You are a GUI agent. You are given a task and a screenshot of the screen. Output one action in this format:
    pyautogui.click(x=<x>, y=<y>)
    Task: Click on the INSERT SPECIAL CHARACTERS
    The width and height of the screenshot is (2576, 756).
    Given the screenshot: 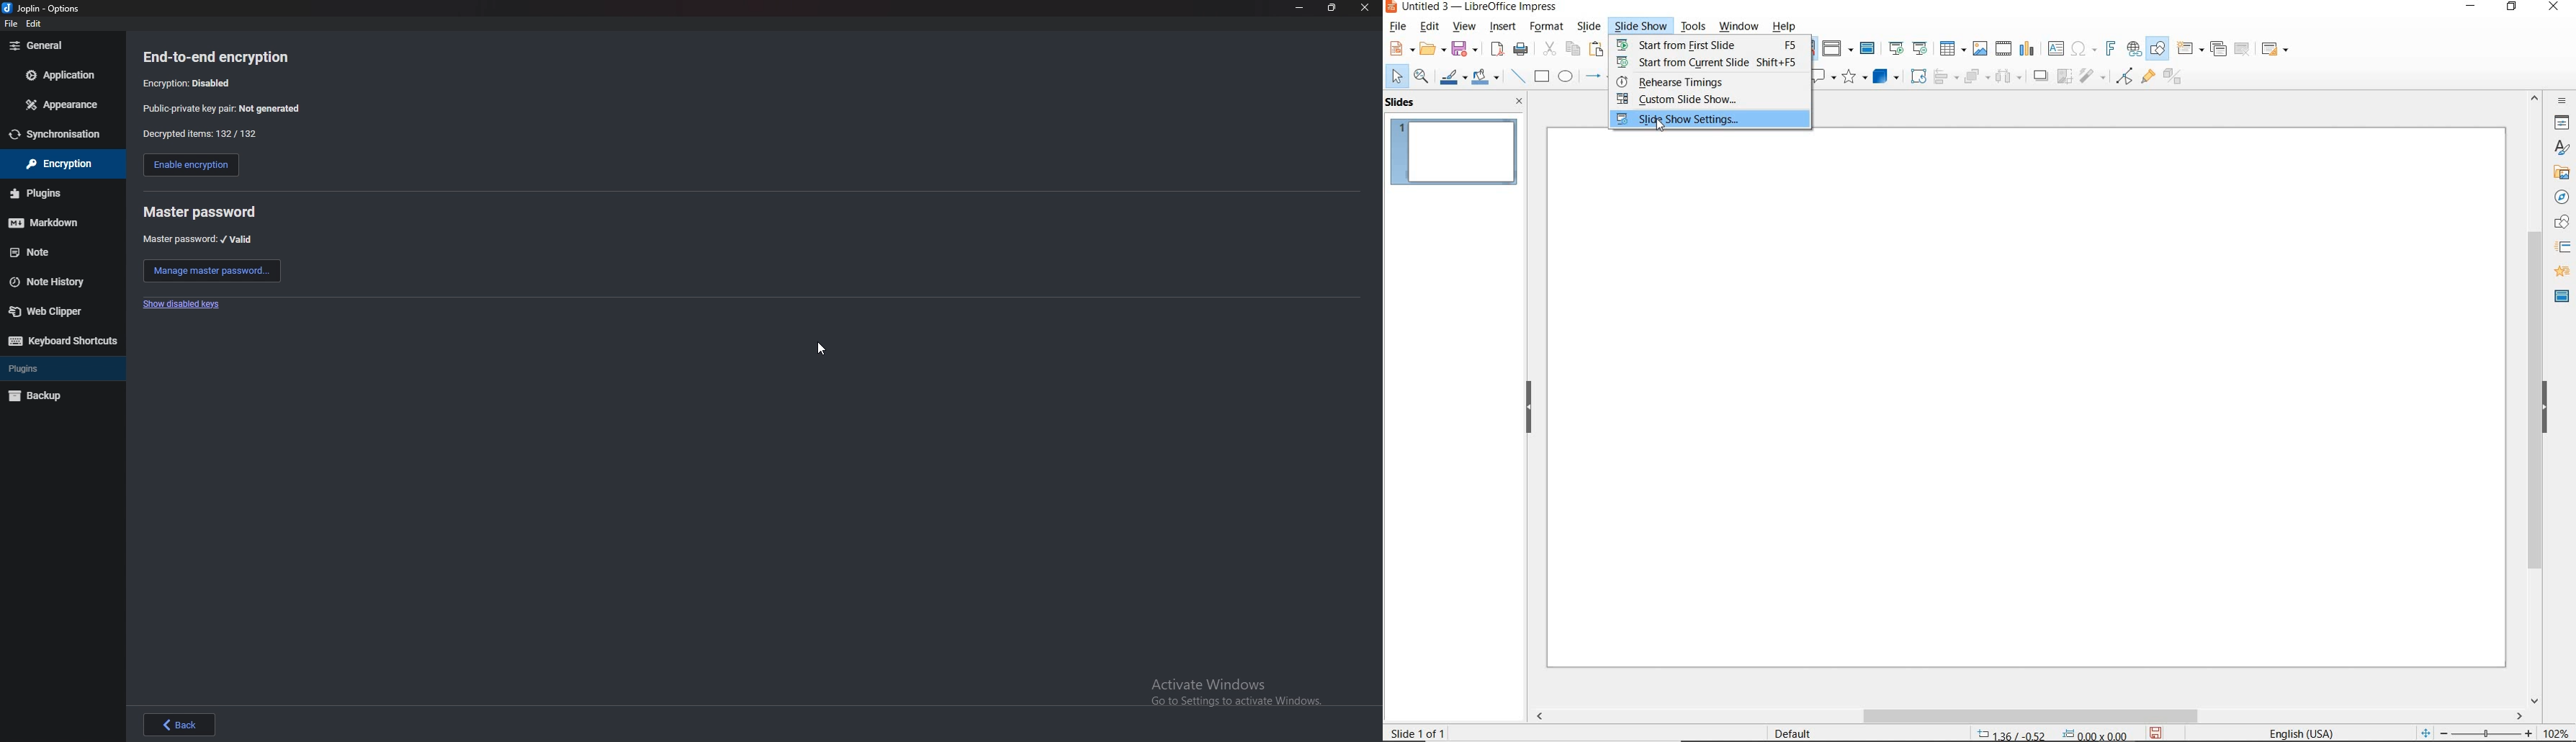 What is the action you would take?
    pyautogui.click(x=2083, y=49)
    